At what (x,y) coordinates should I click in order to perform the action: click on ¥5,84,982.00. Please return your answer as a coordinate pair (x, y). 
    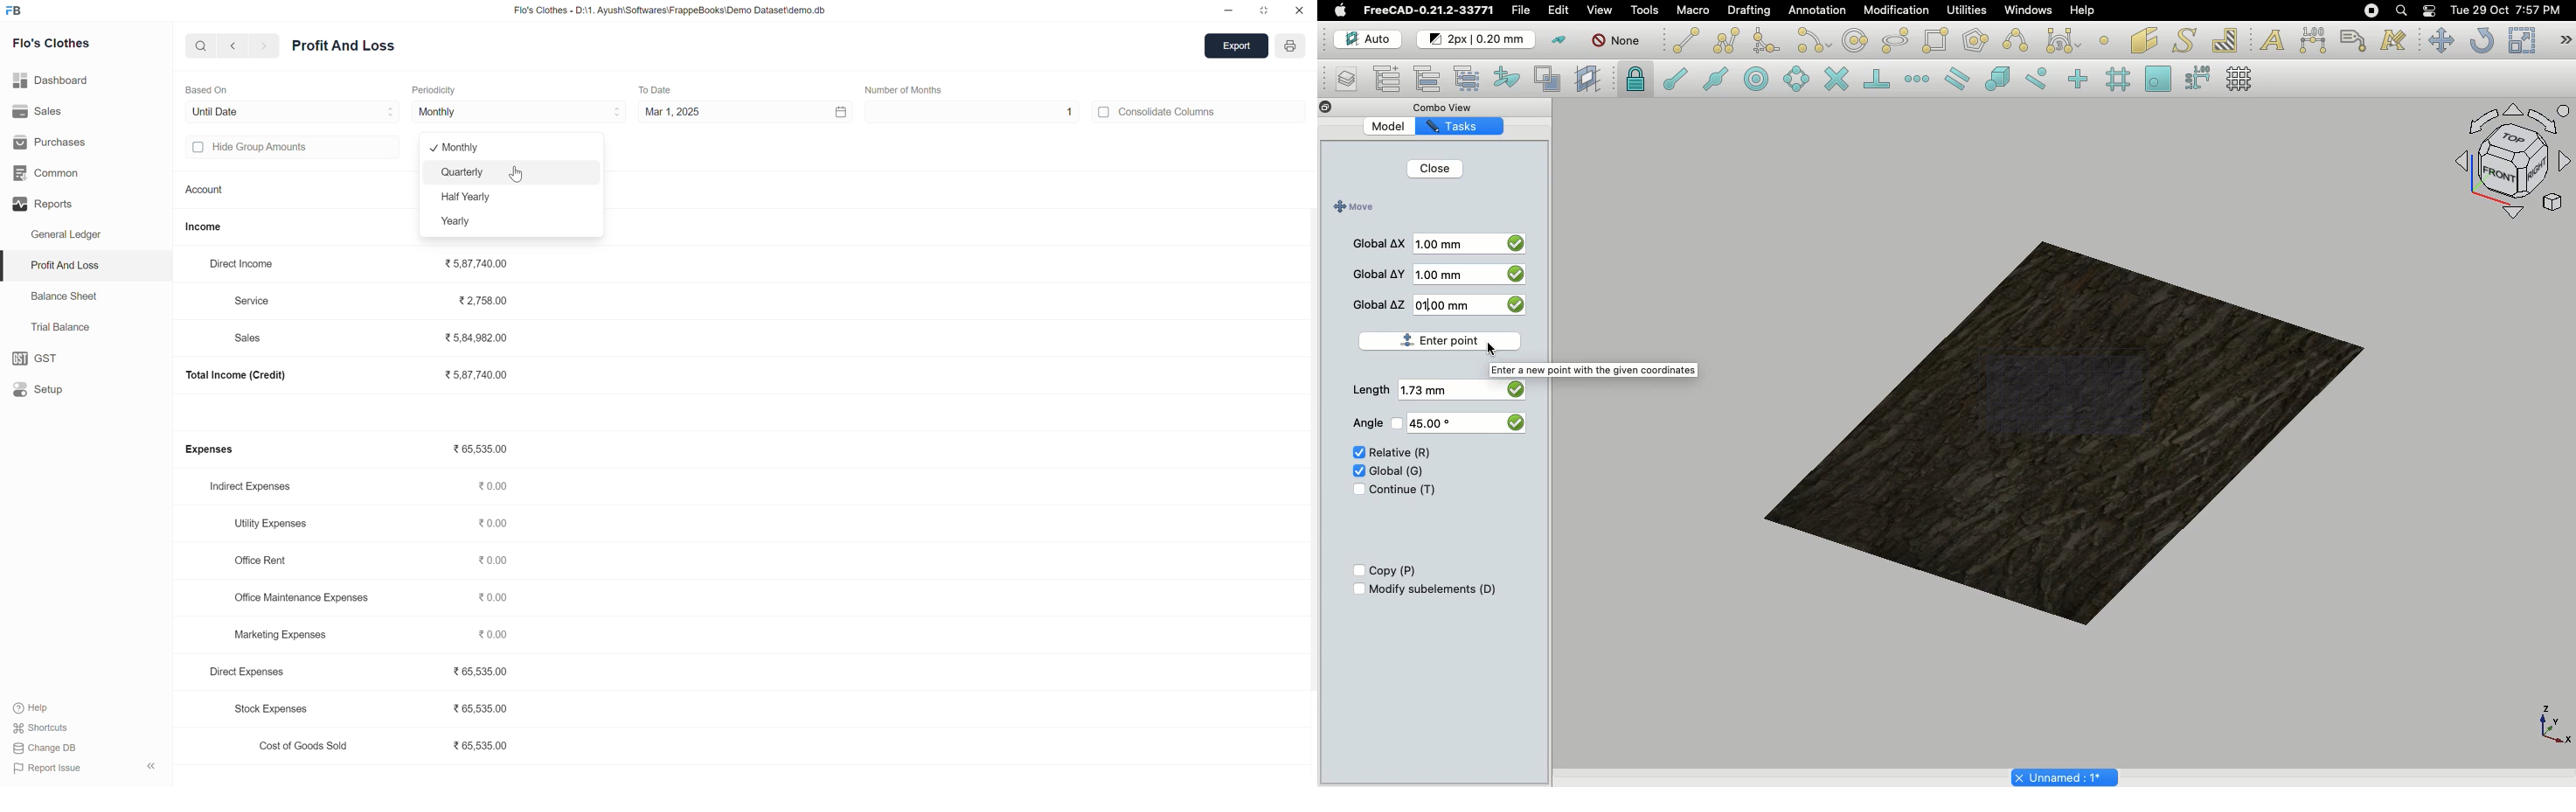
    Looking at the image, I should click on (479, 334).